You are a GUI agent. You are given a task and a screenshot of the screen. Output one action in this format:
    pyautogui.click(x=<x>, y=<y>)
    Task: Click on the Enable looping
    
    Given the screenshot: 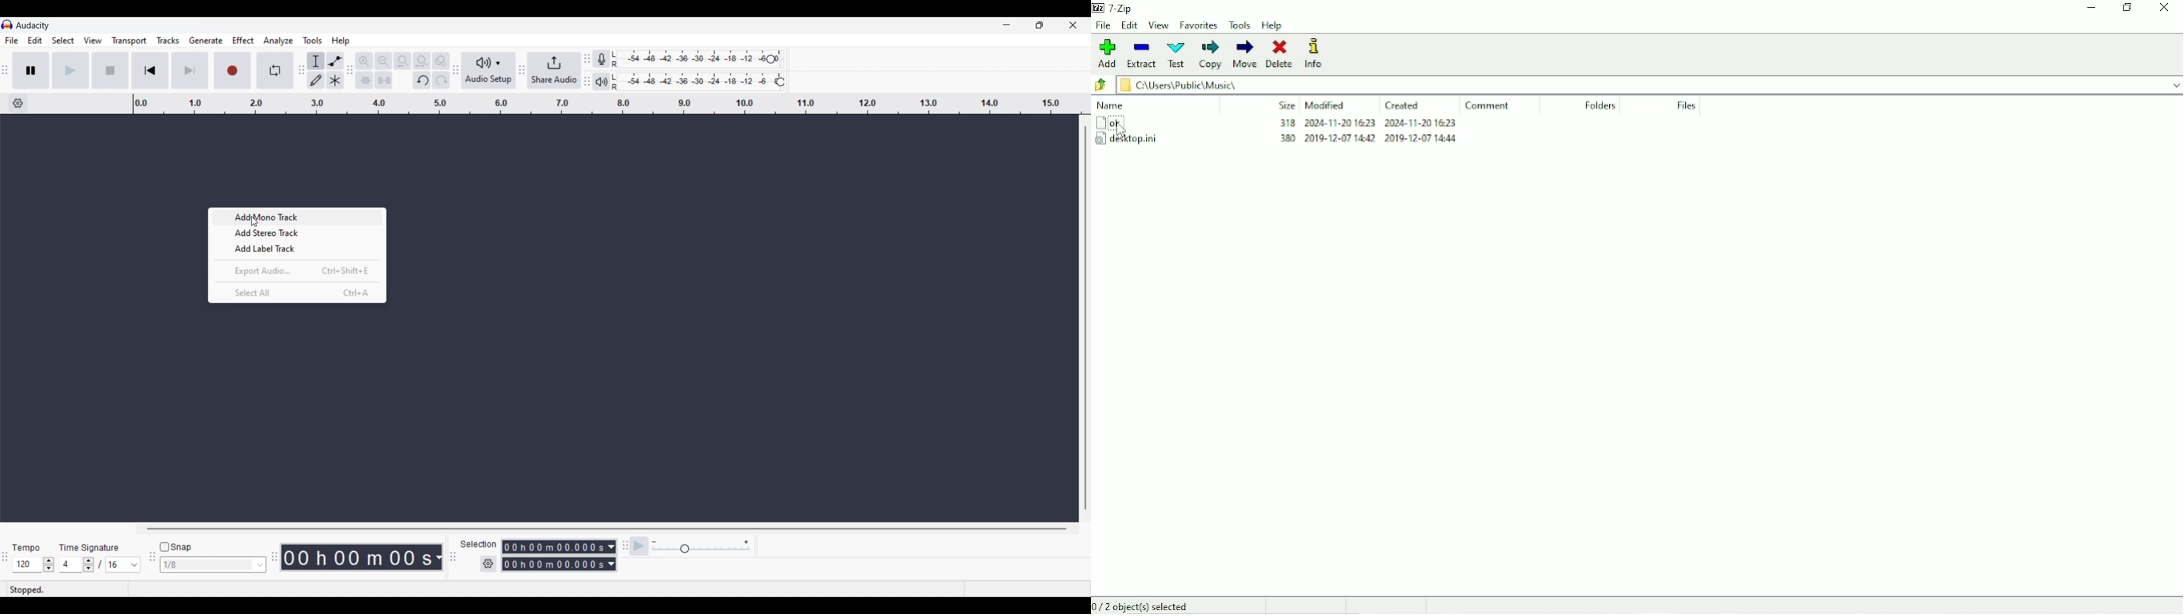 What is the action you would take?
    pyautogui.click(x=276, y=70)
    